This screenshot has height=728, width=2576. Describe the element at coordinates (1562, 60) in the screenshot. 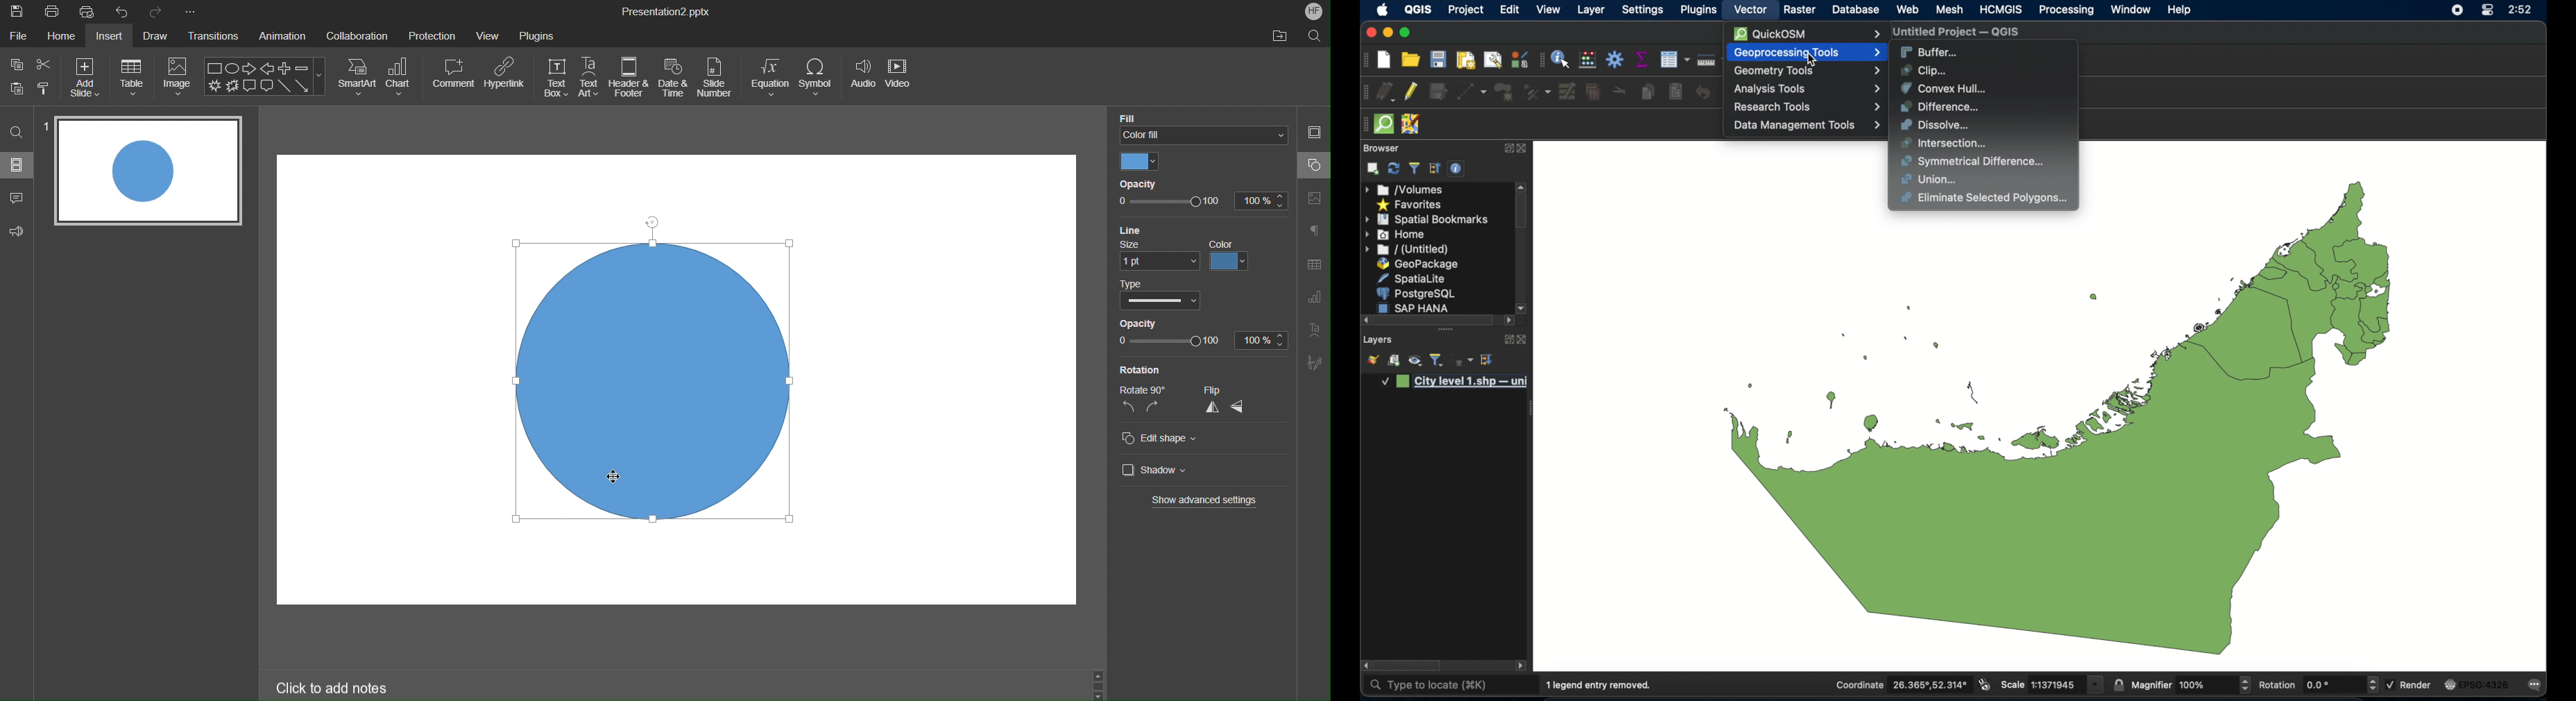

I see `identify feature` at that location.